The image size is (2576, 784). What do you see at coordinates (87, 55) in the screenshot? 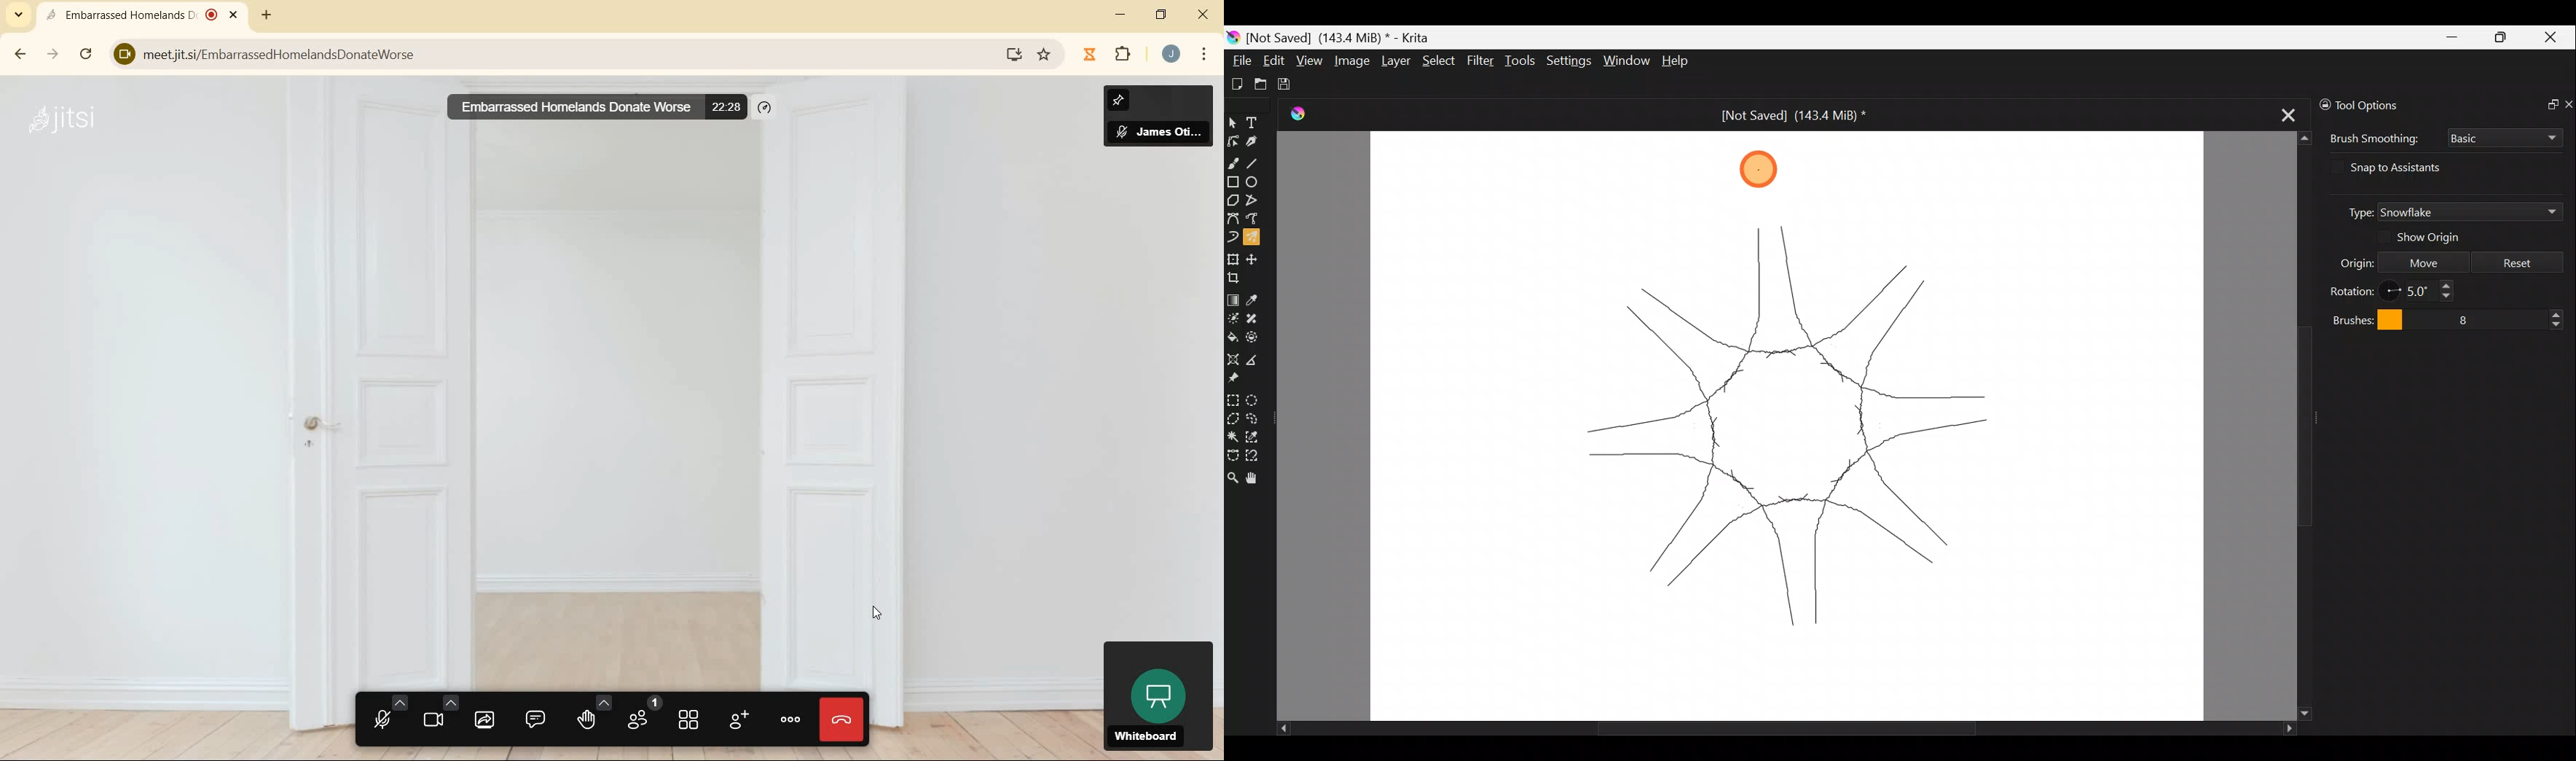
I see `reload` at bounding box center [87, 55].